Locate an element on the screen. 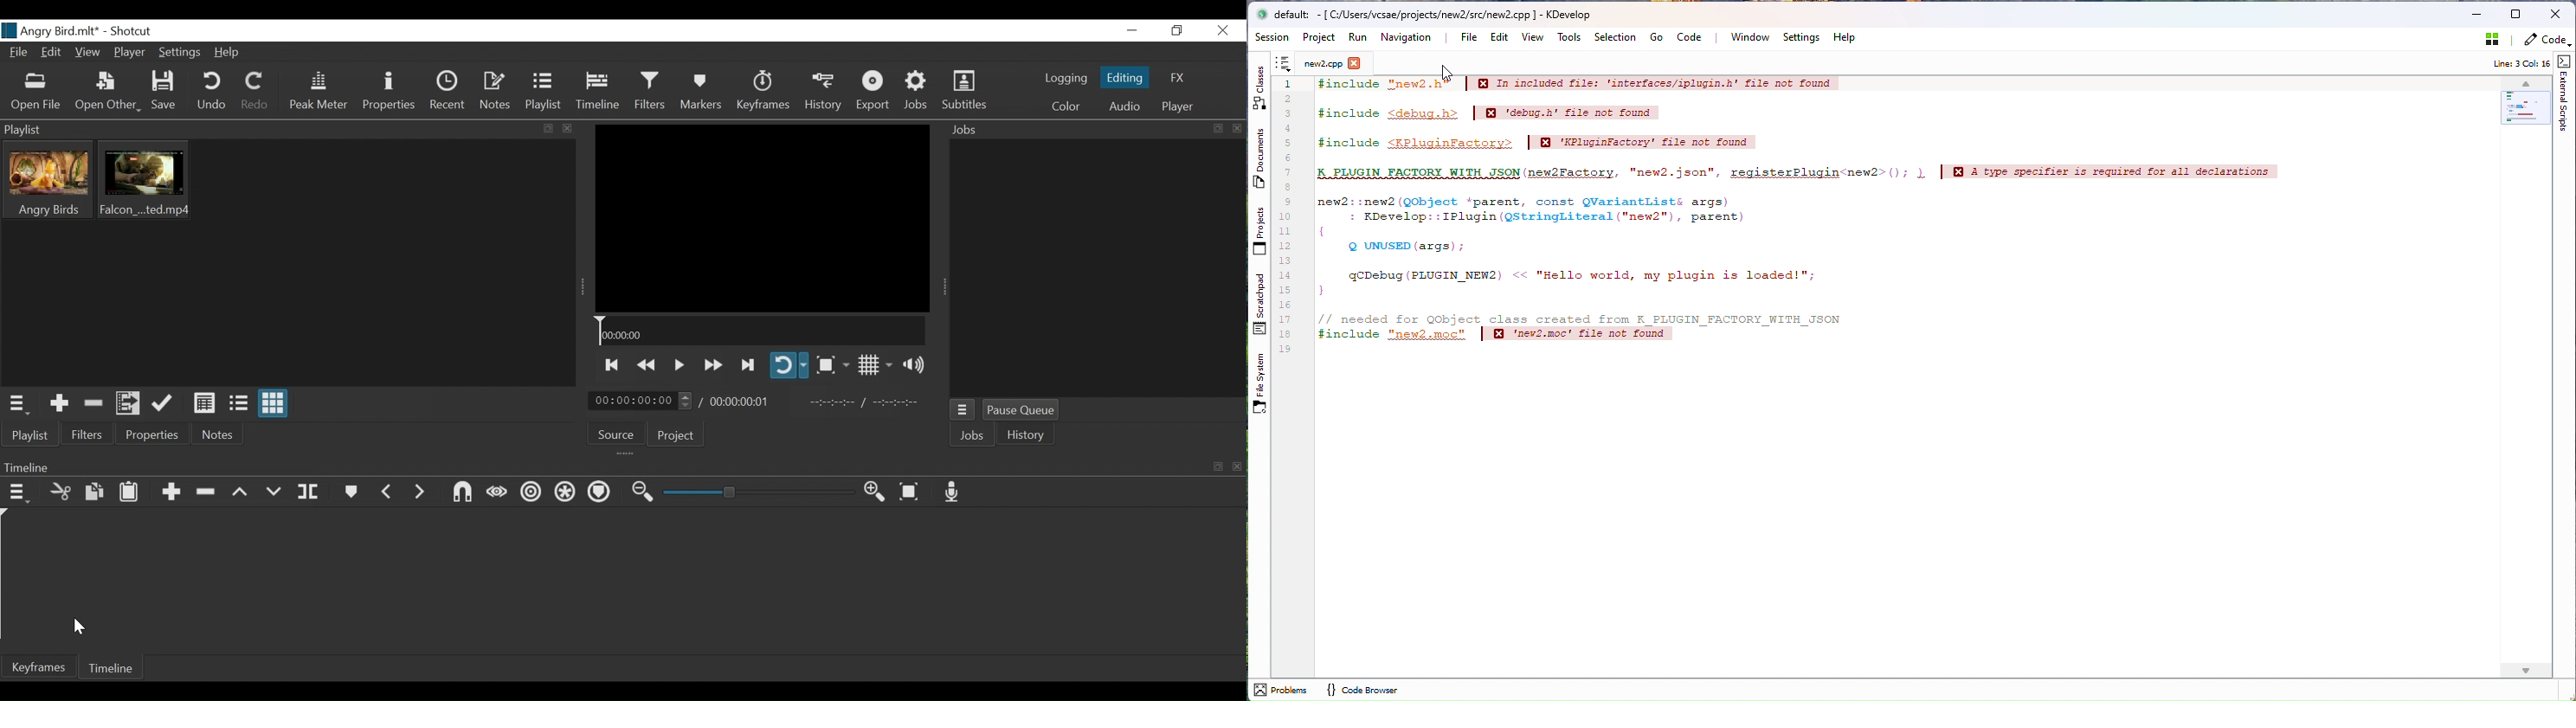 Image resolution: width=2576 pixels, height=728 pixels. Source is located at coordinates (615, 432).